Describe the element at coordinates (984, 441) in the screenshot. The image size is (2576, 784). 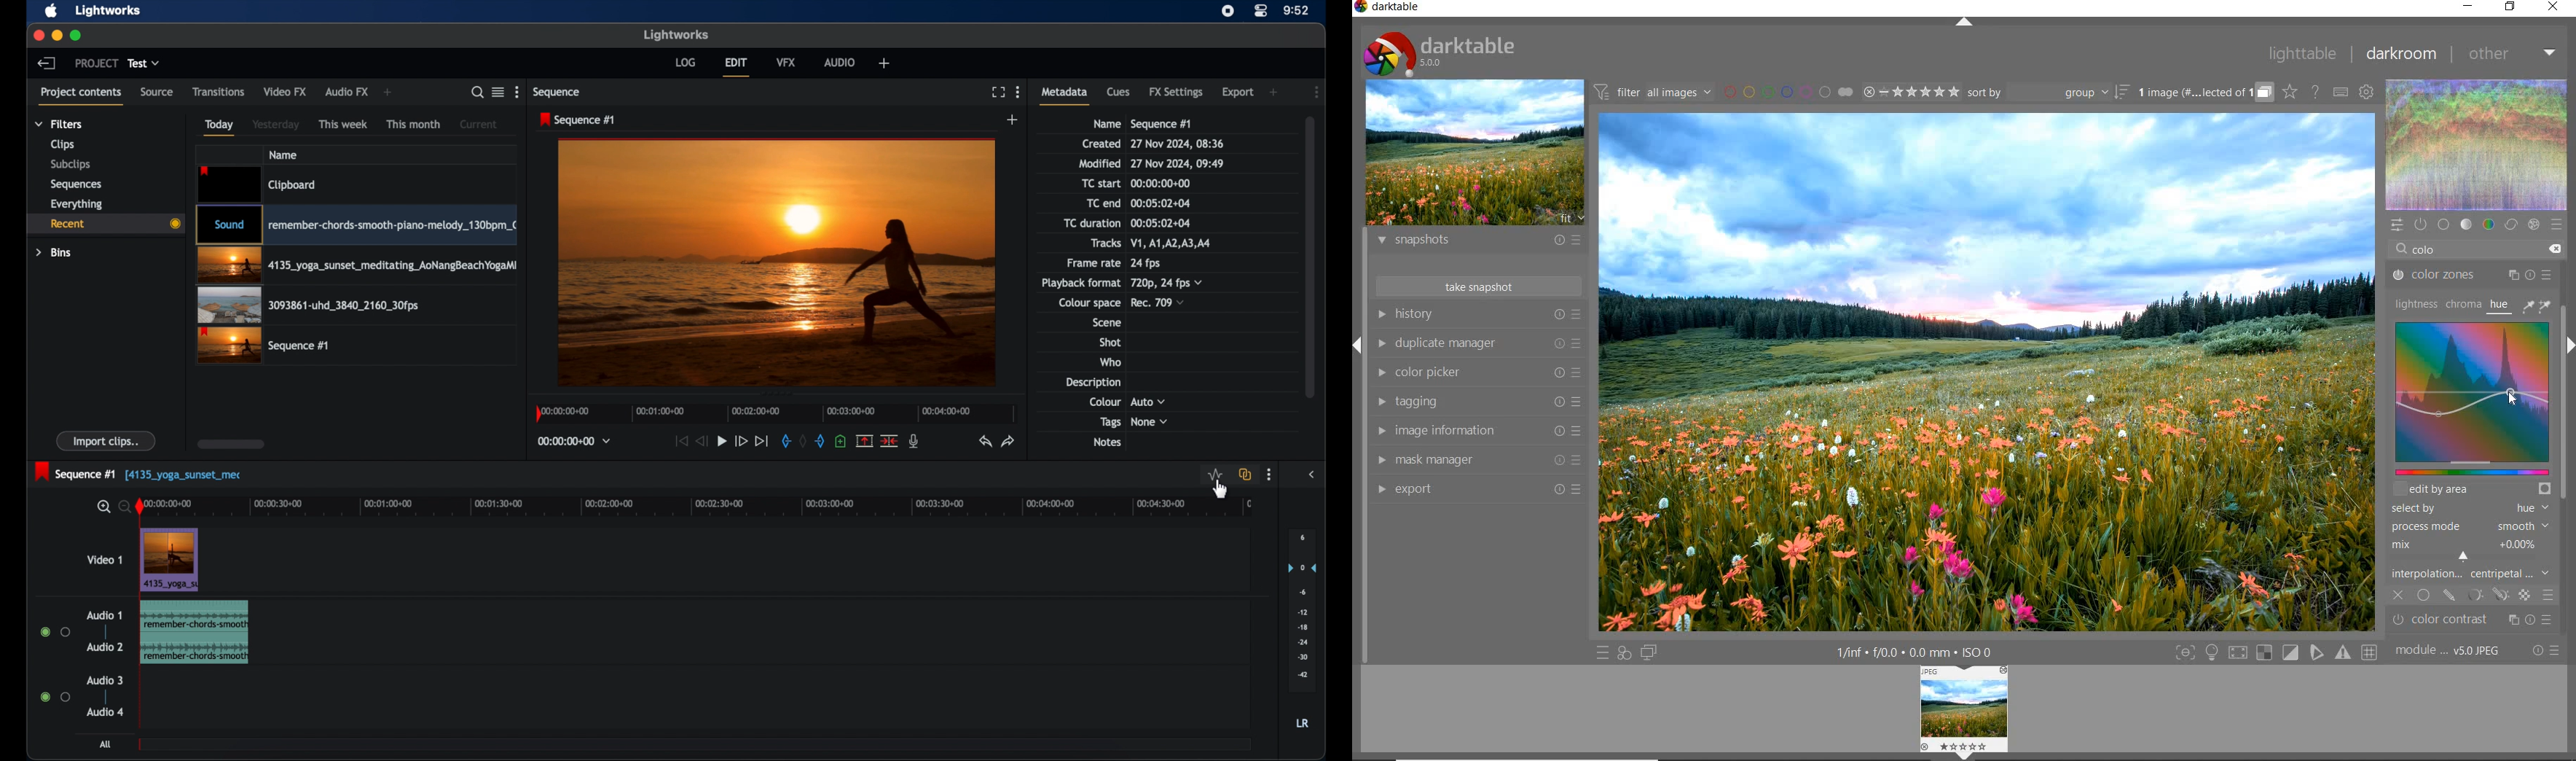
I see `undo` at that location.